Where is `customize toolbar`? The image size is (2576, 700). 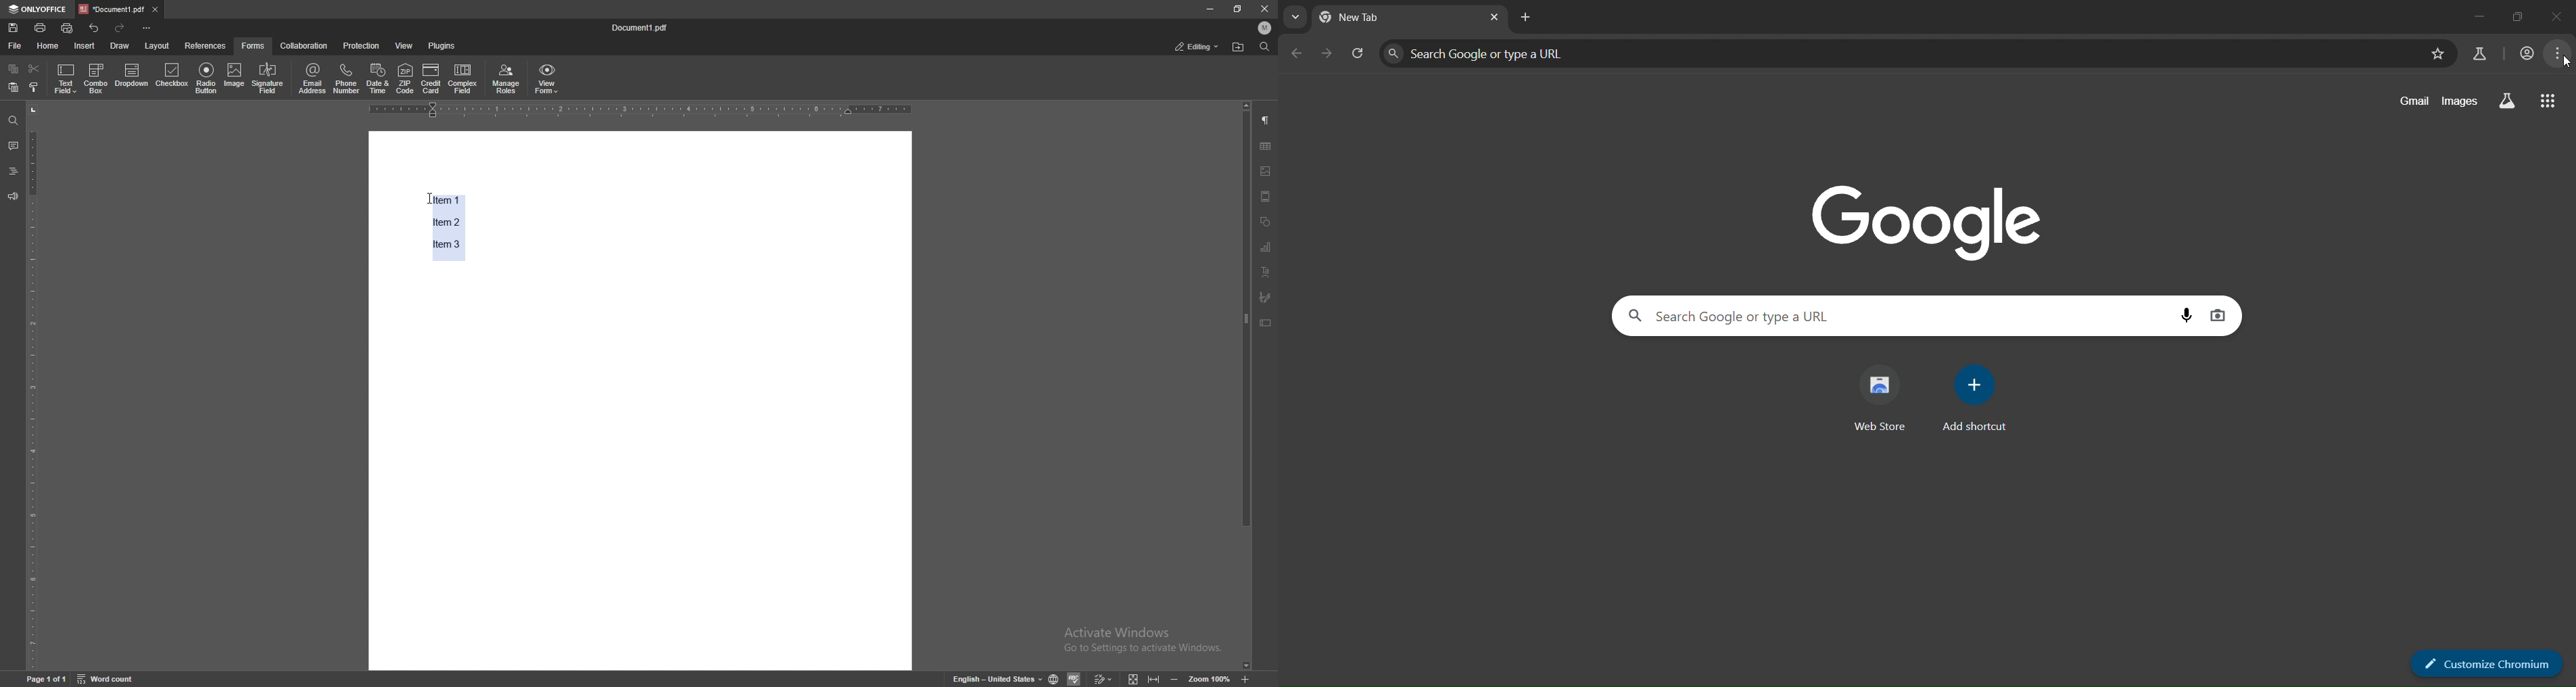 customize toolbar is located at coordinates (147, 29).